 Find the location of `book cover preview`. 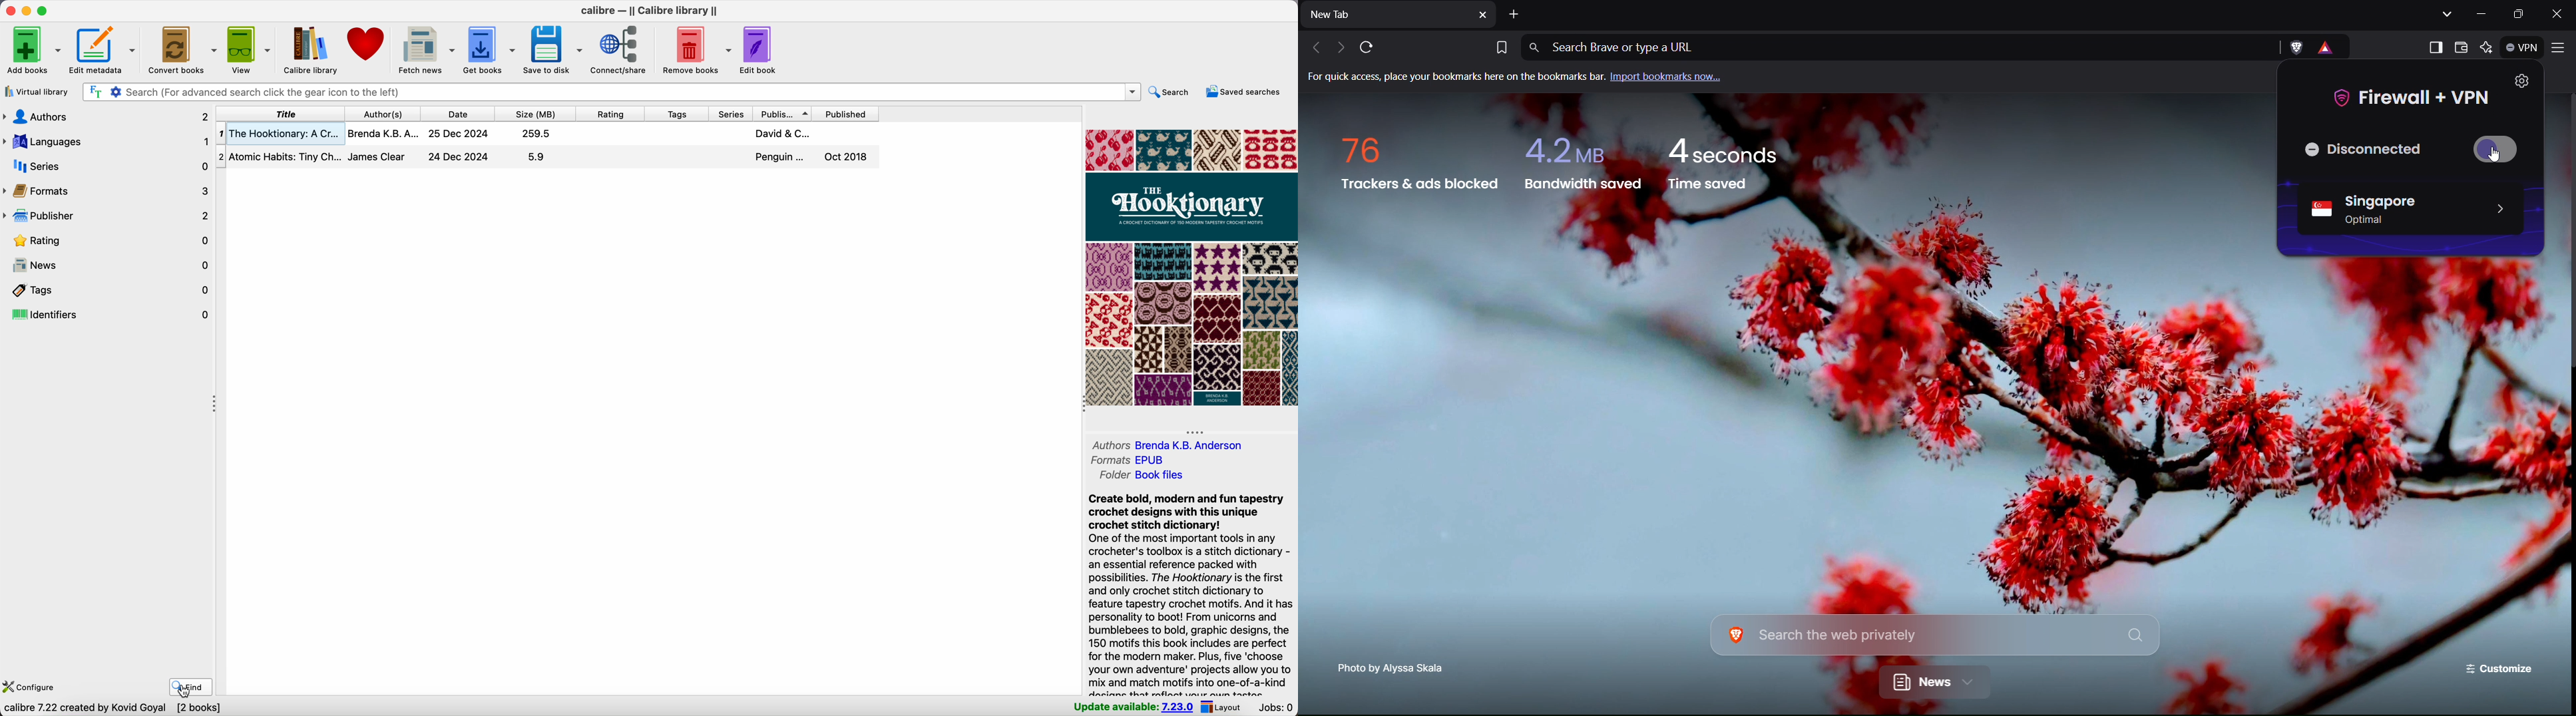

book cover preview is located at coordinates (1190, 265).